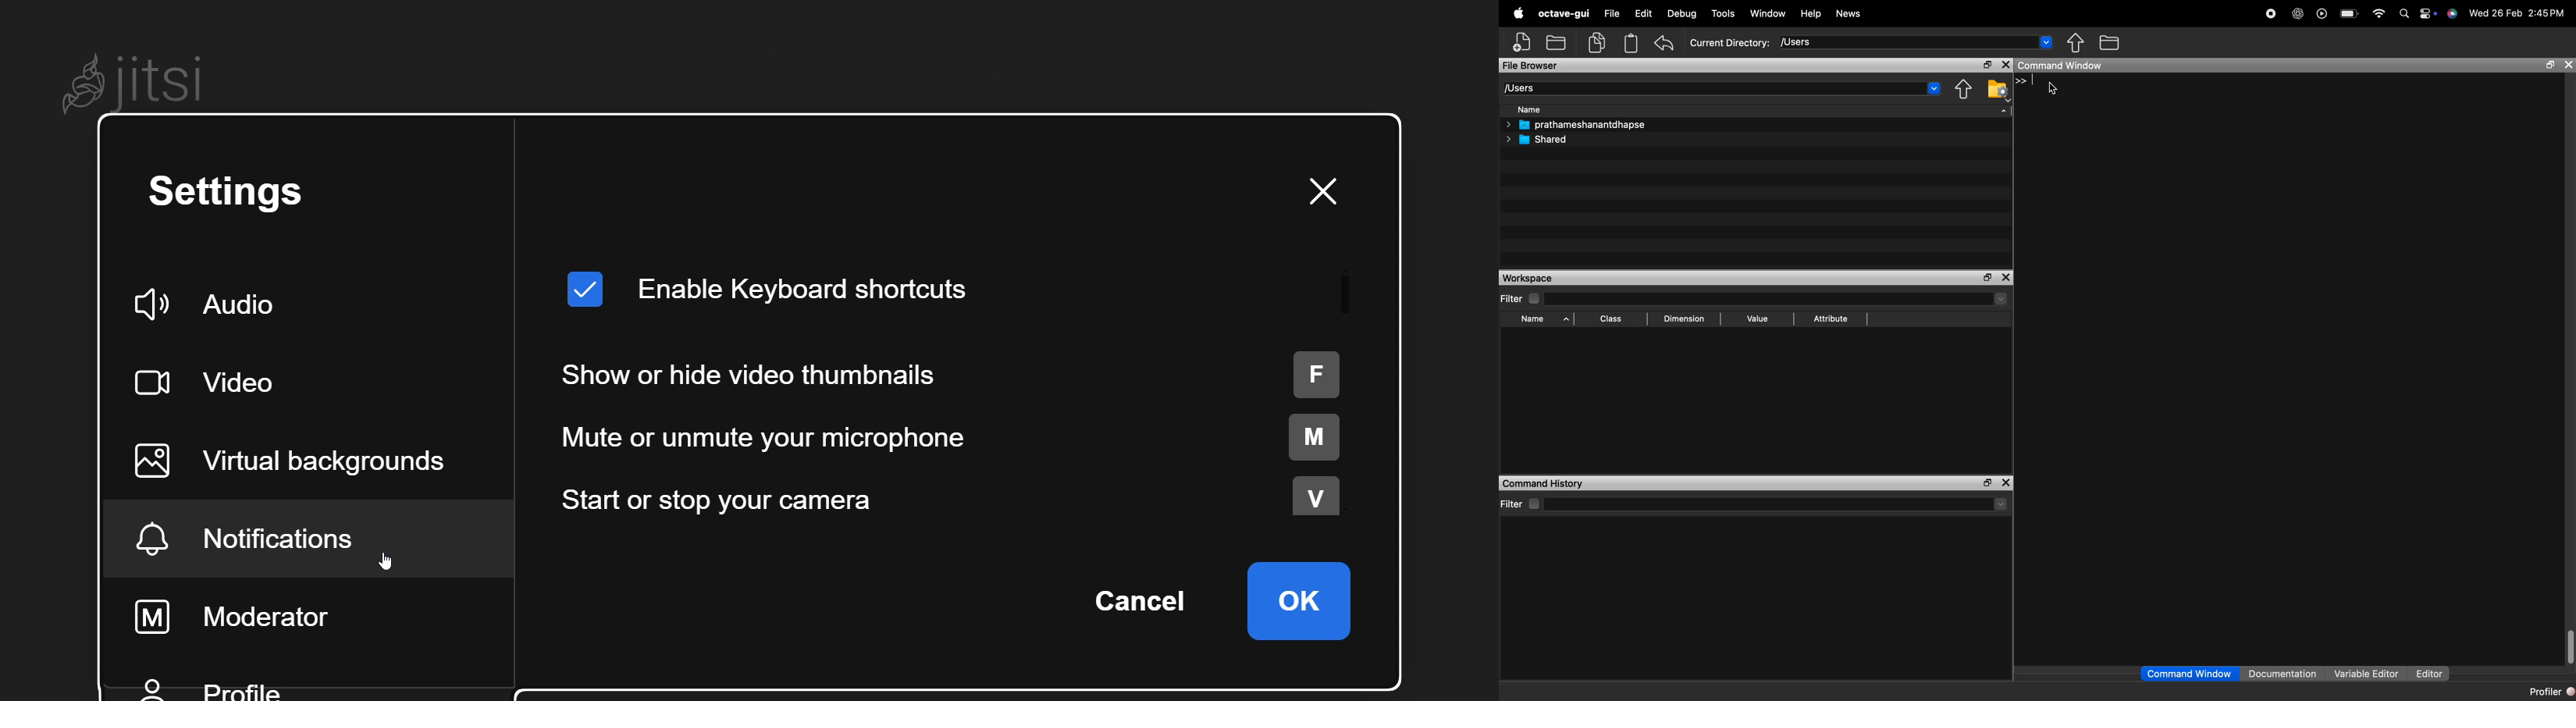  Describe the element at coordinates (1528, 86) in the screenshot. I see `Users` at that location.